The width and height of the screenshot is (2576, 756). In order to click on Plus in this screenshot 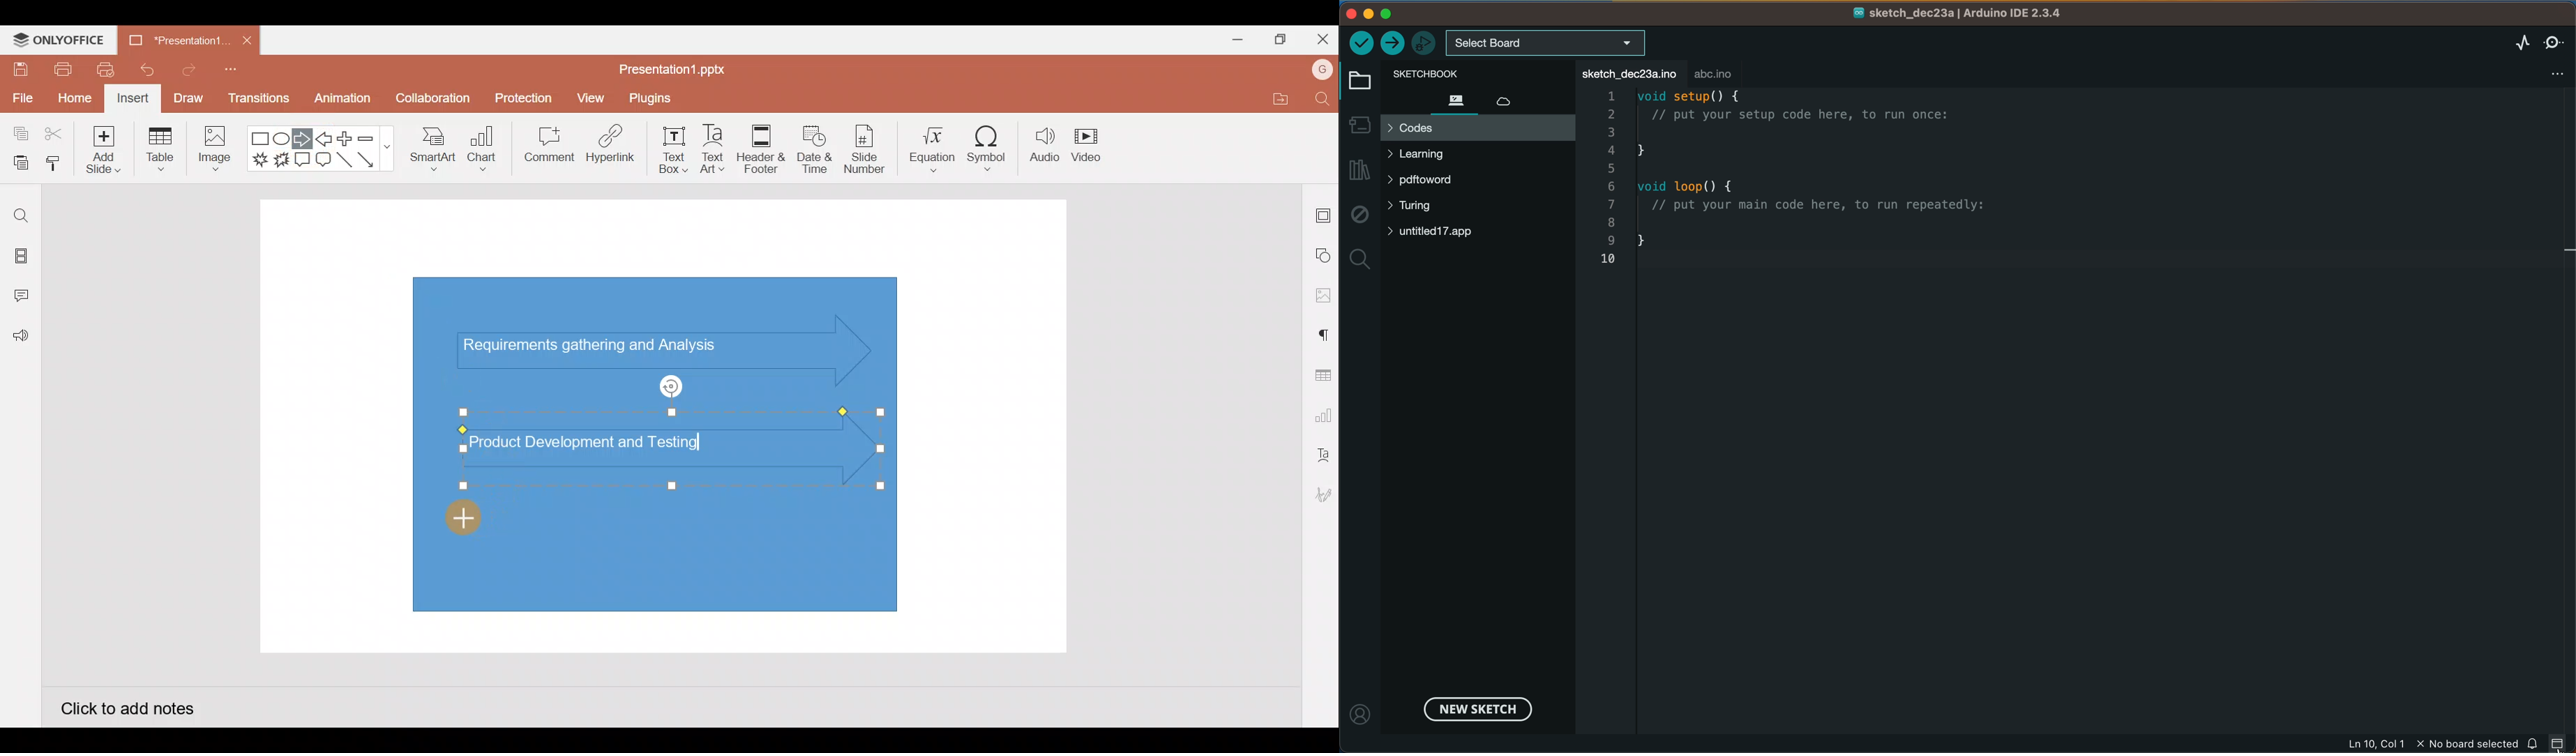, I will do `click(348, 139)`.